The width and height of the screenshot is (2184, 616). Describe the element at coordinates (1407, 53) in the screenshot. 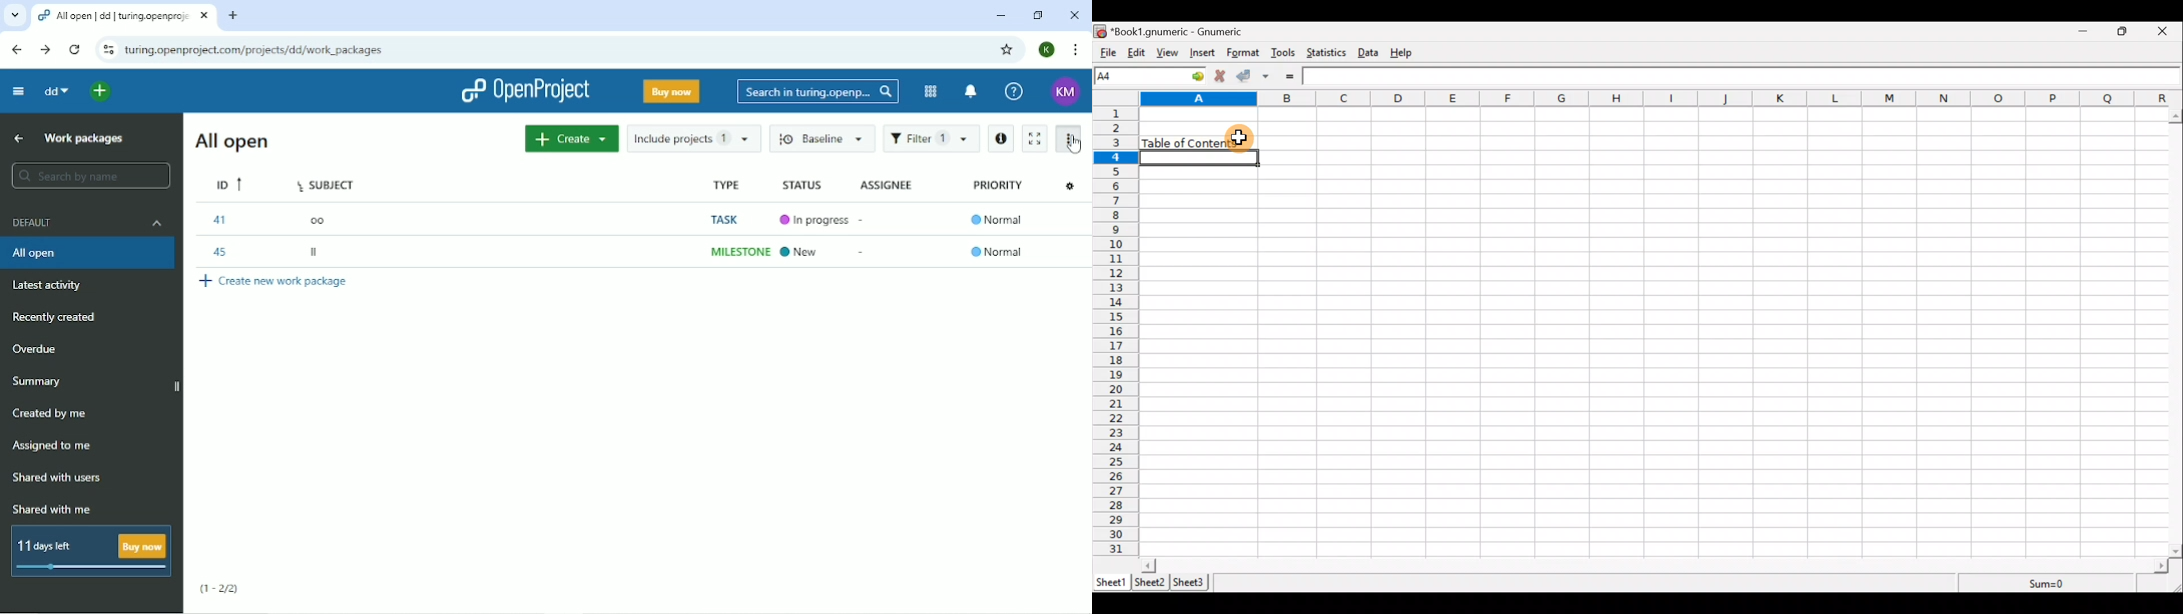

I see `Help` at that location.